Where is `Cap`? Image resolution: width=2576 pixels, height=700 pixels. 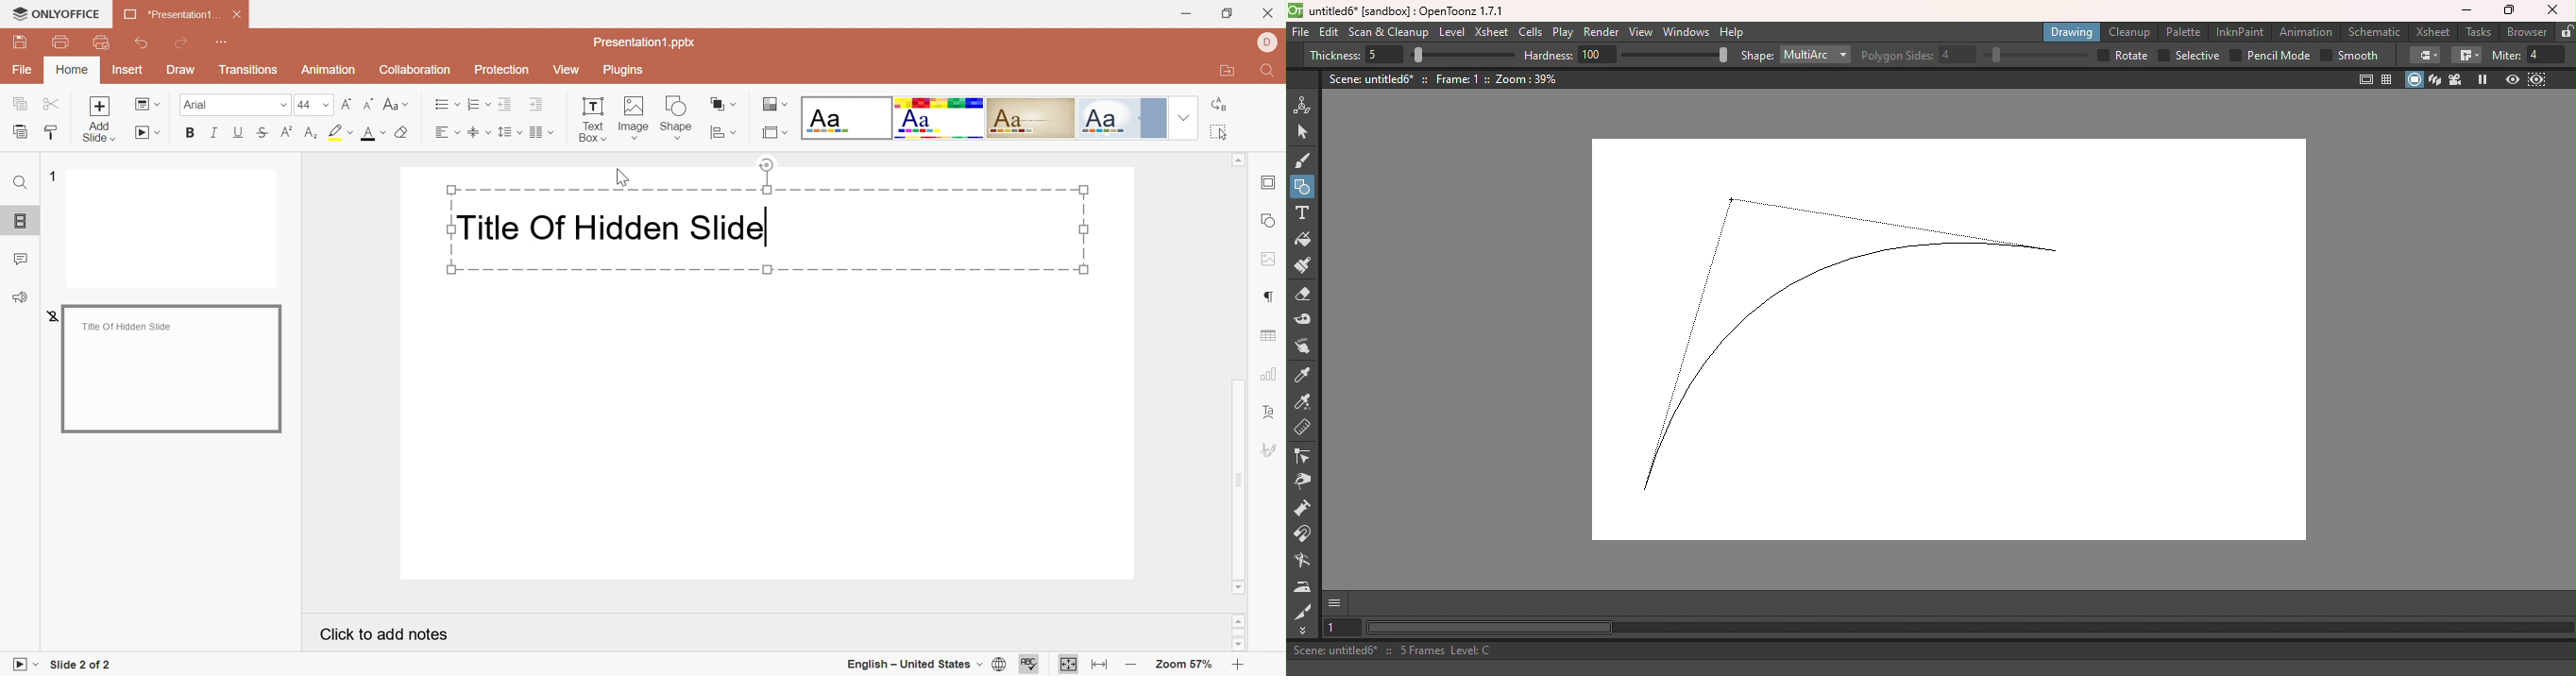 Cap is located at coordinates (2424, 56).